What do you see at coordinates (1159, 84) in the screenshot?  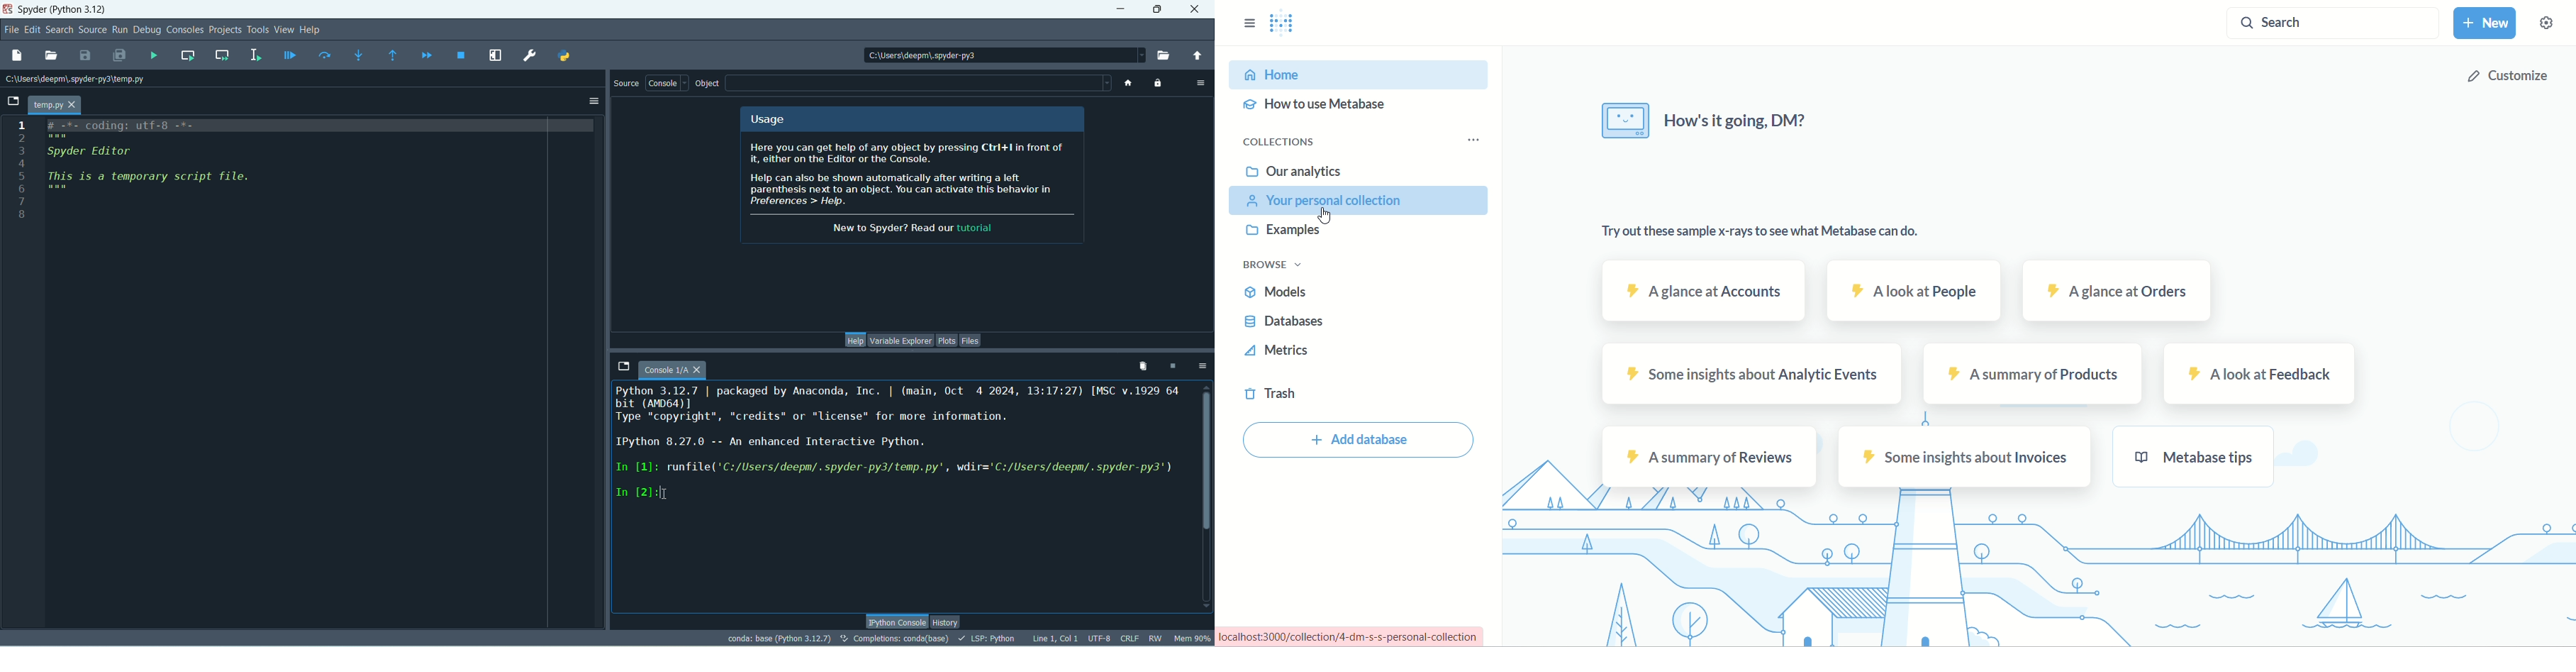 I see `lock` at bounding box center [1159, 84].